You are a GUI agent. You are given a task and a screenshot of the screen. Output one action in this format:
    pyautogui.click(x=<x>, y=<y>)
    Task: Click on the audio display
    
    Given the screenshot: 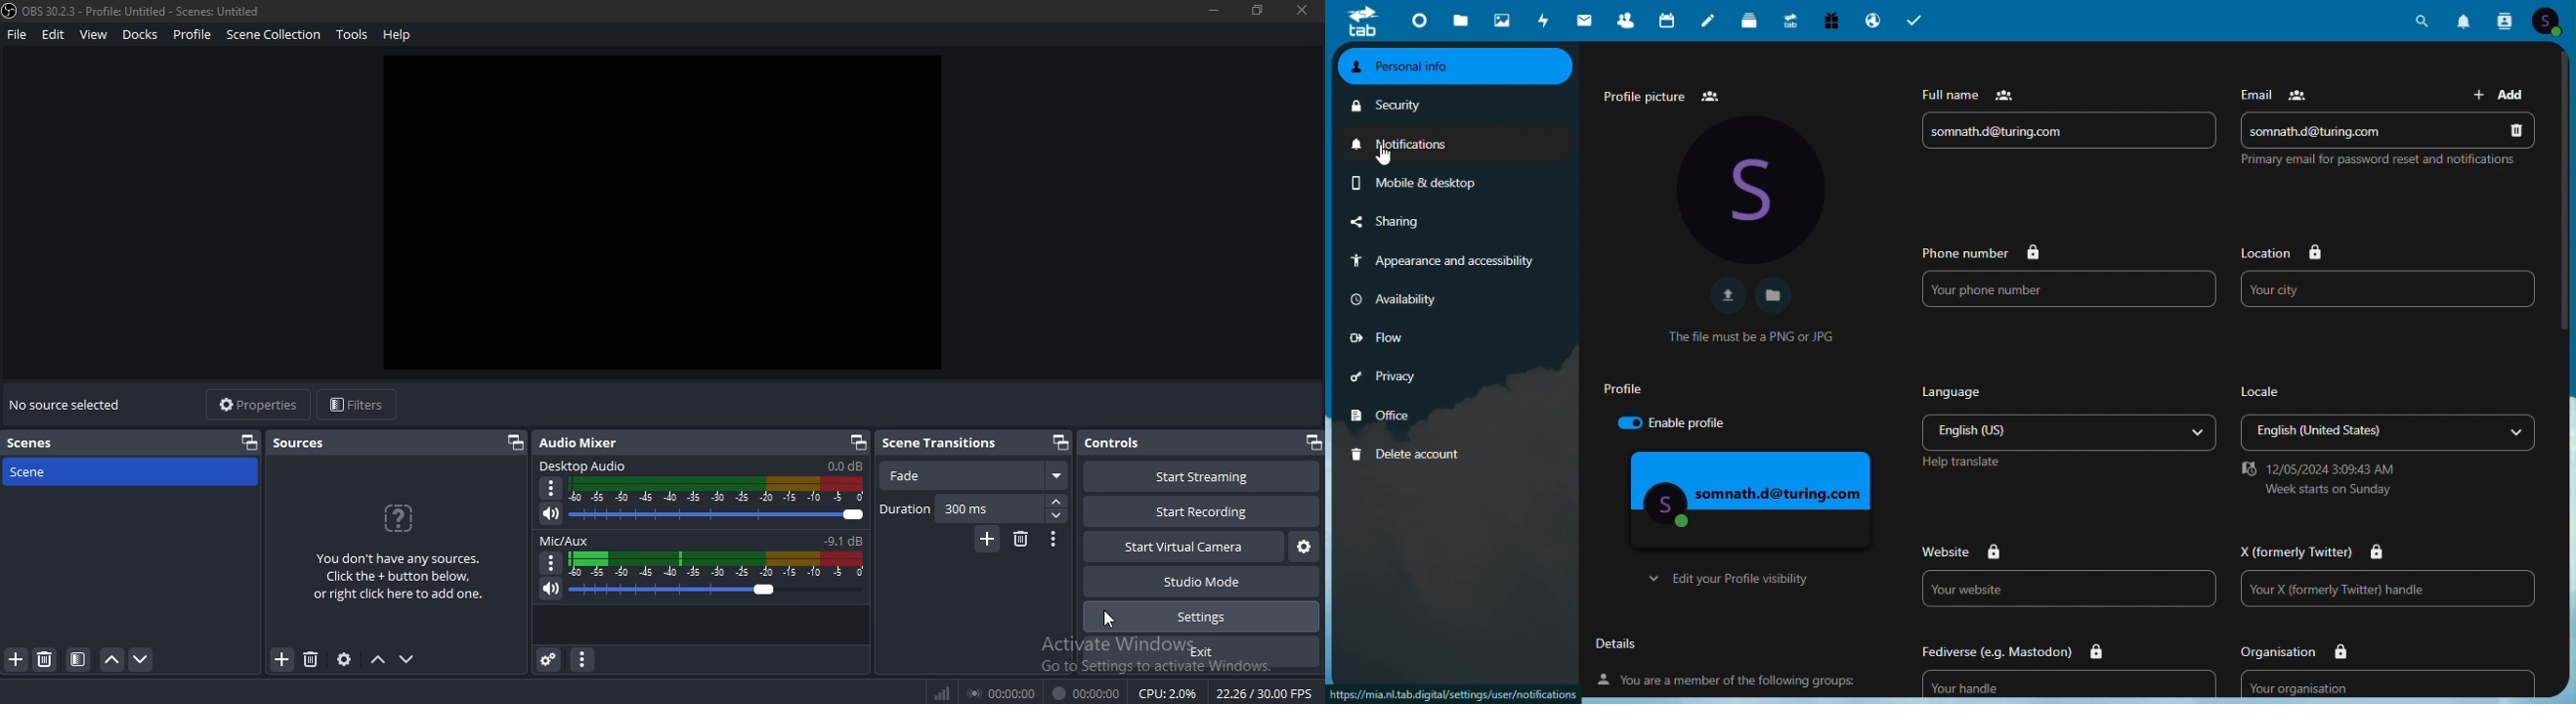 What is the action you would take?
    pyautogui.click(x=716, y=490)
    